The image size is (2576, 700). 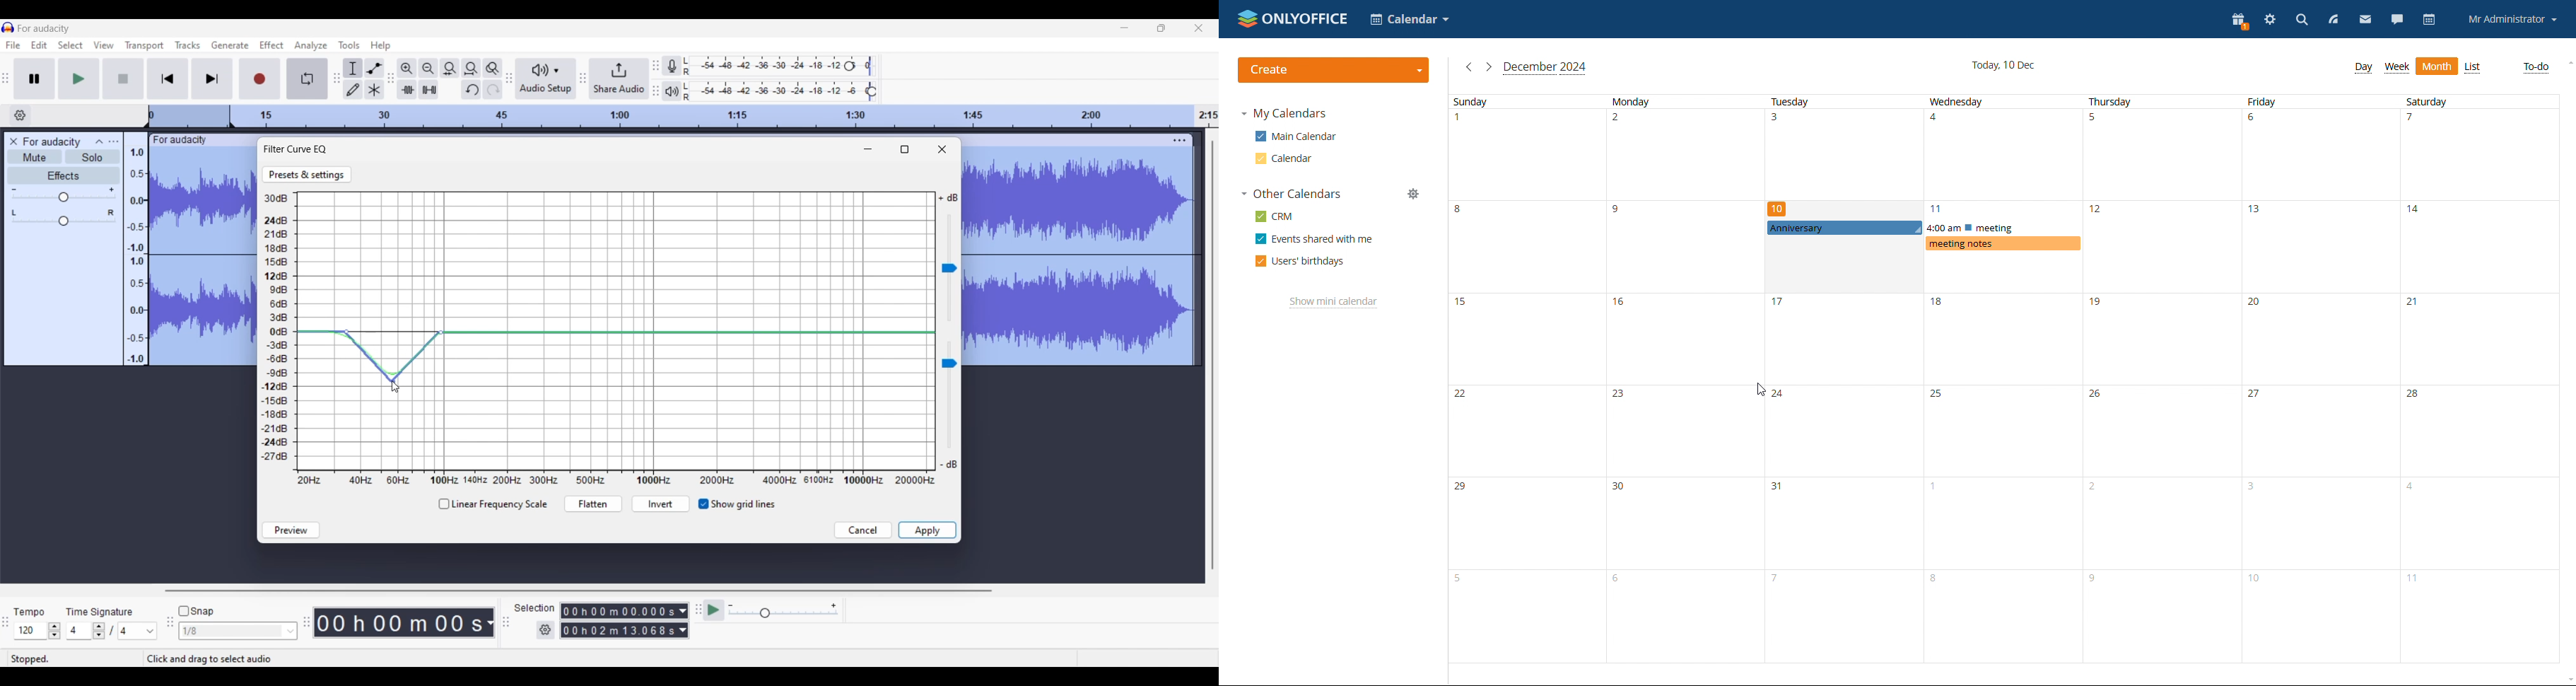 What do you see at coordinates (578, 591) in the screenshot?
I see `Horizontal slide bar` at bounding box center [578, 591].